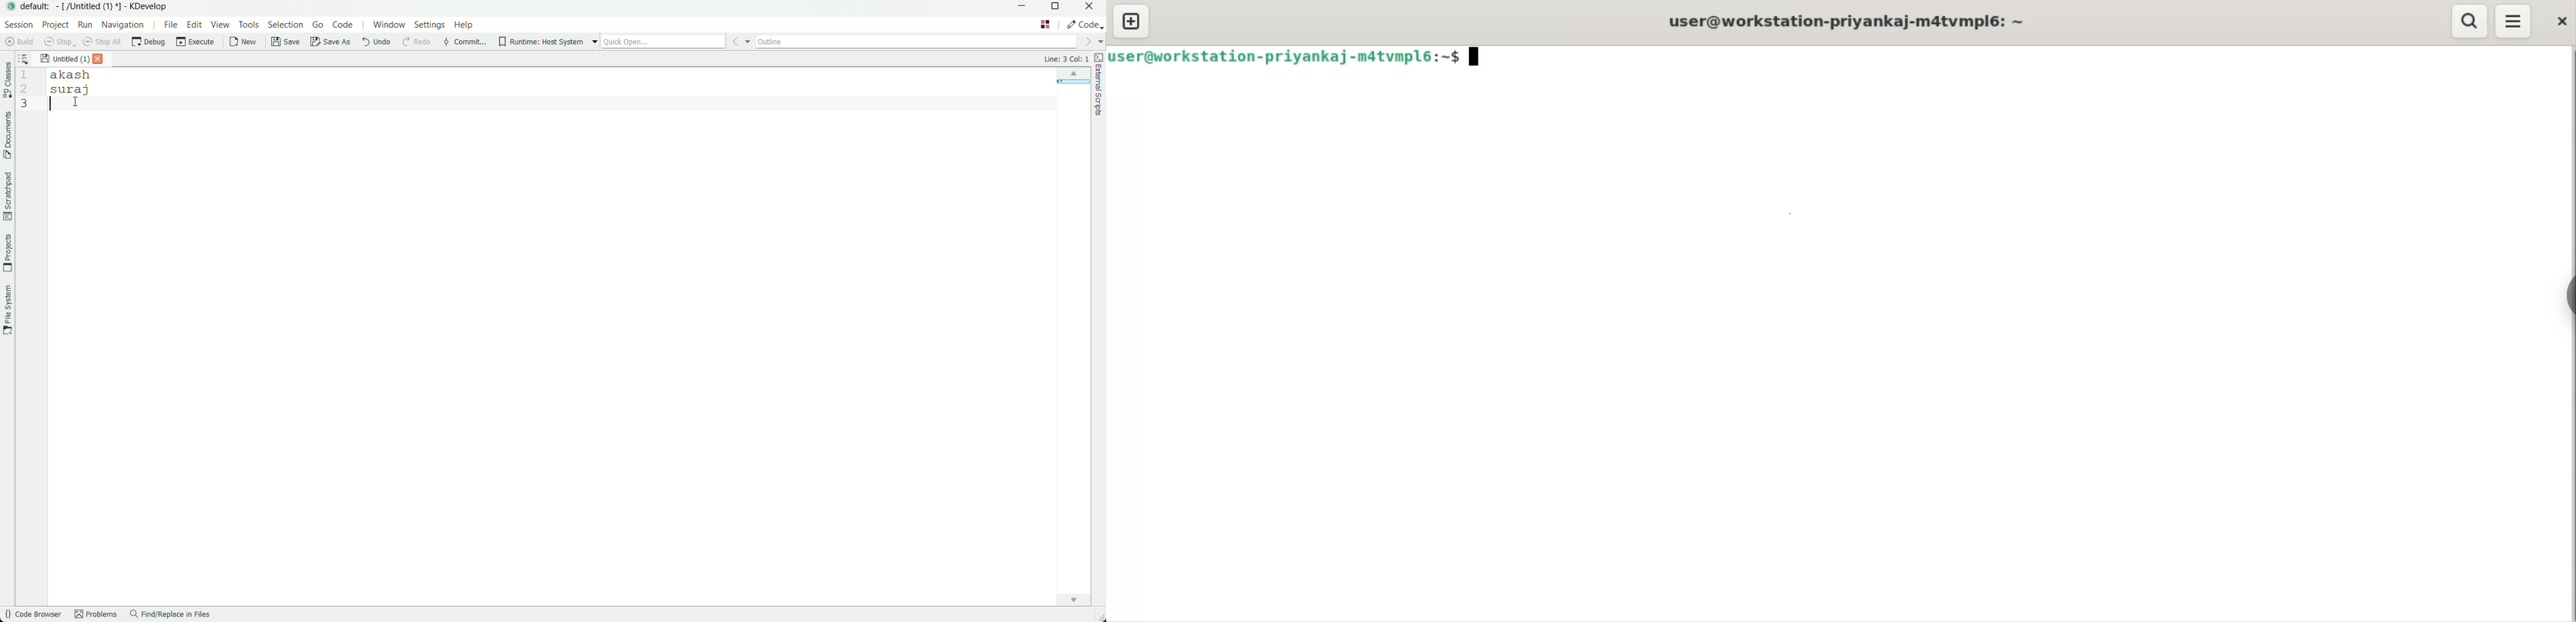  What do you see at coordinates (1092, 7) in the screenshot?
I see `close app` at bounding box center [1092, 7].